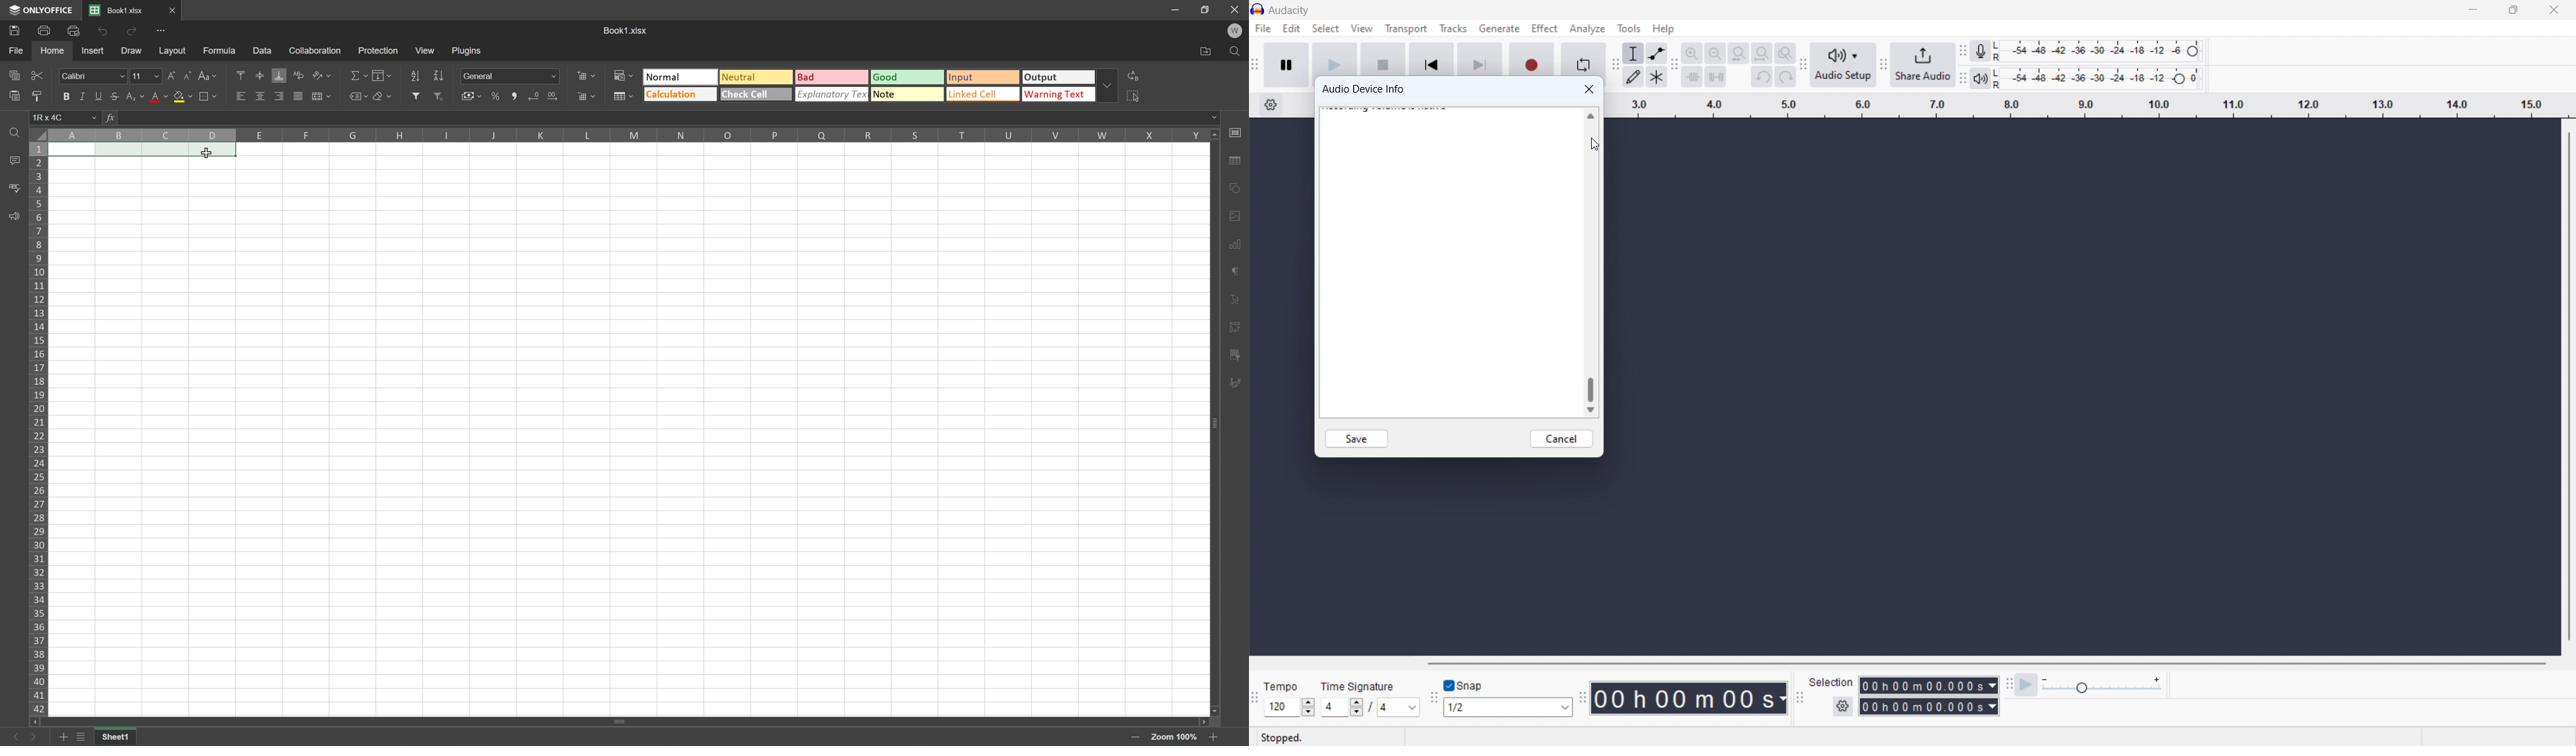 The image size is (2576, 756). I want to click on Sort ascending, so click(416, 76).